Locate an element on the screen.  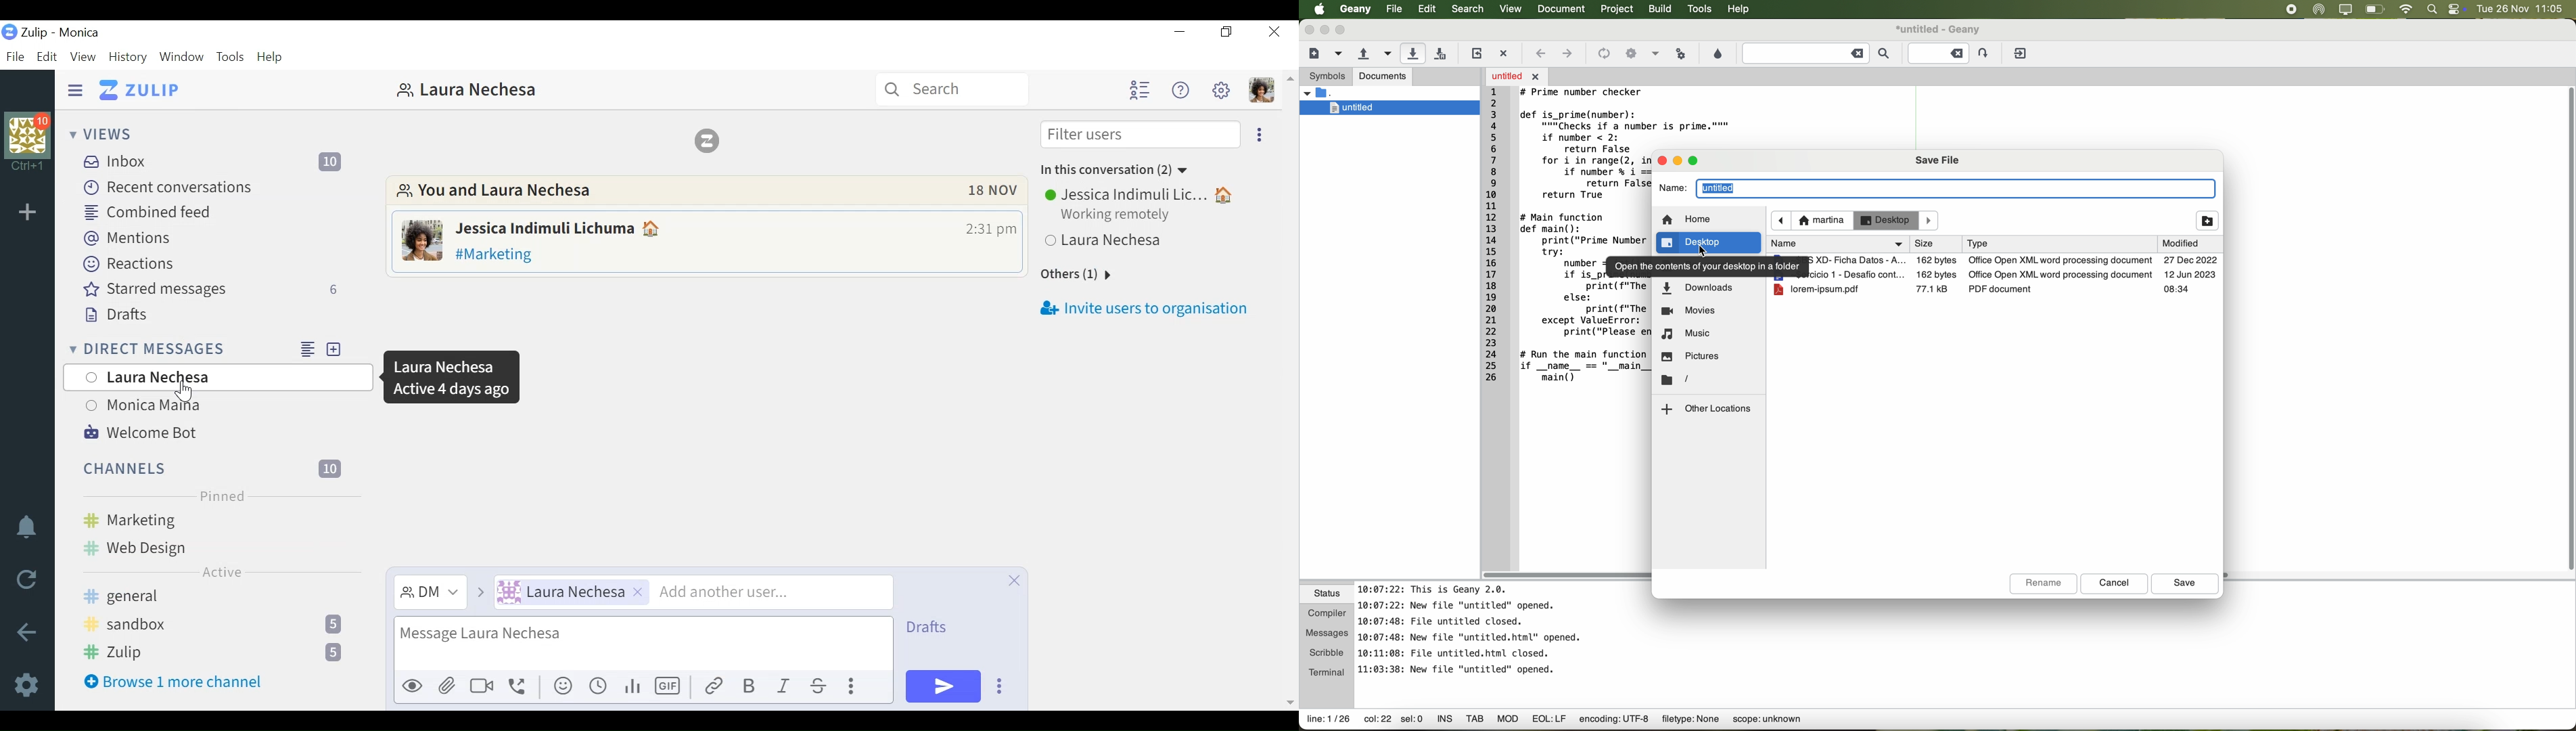
messages is located at coordinates (1328, 630).